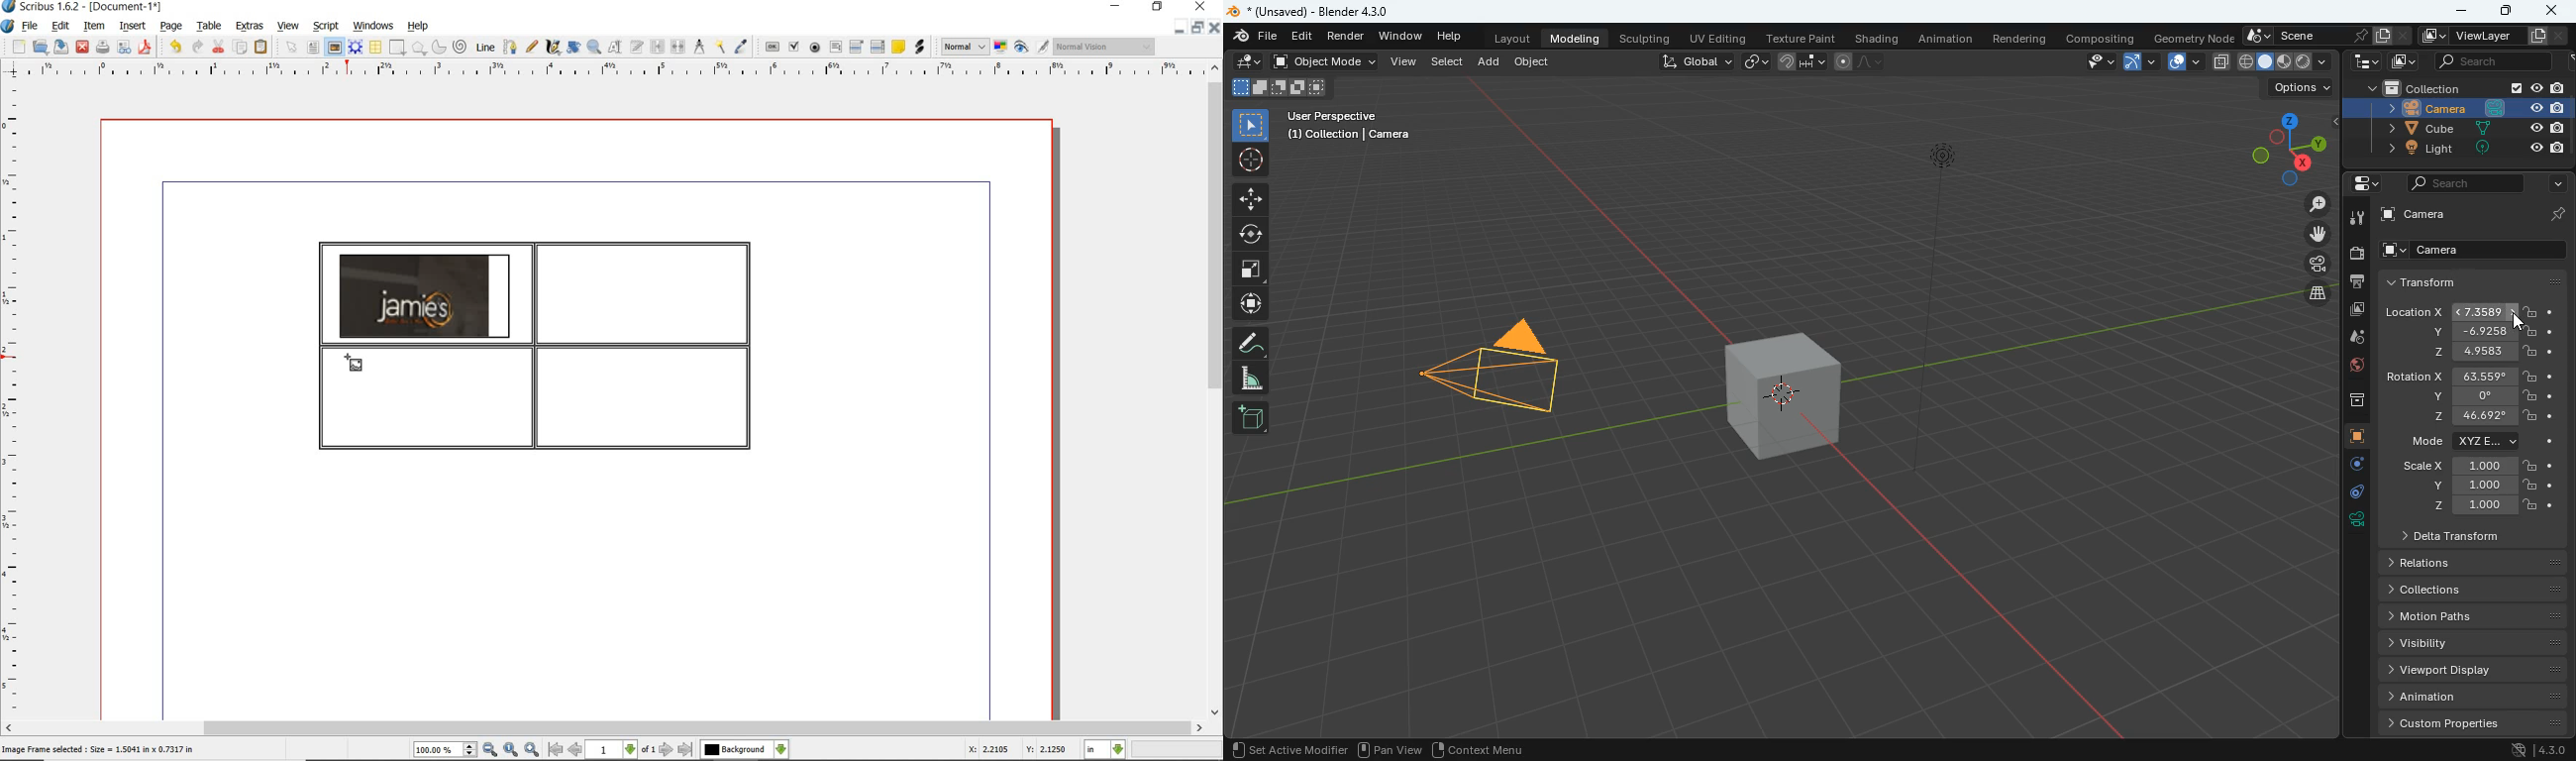  Describe the element at coordinates (2105, 37) in the screenshot. I see `compositing` at that location.